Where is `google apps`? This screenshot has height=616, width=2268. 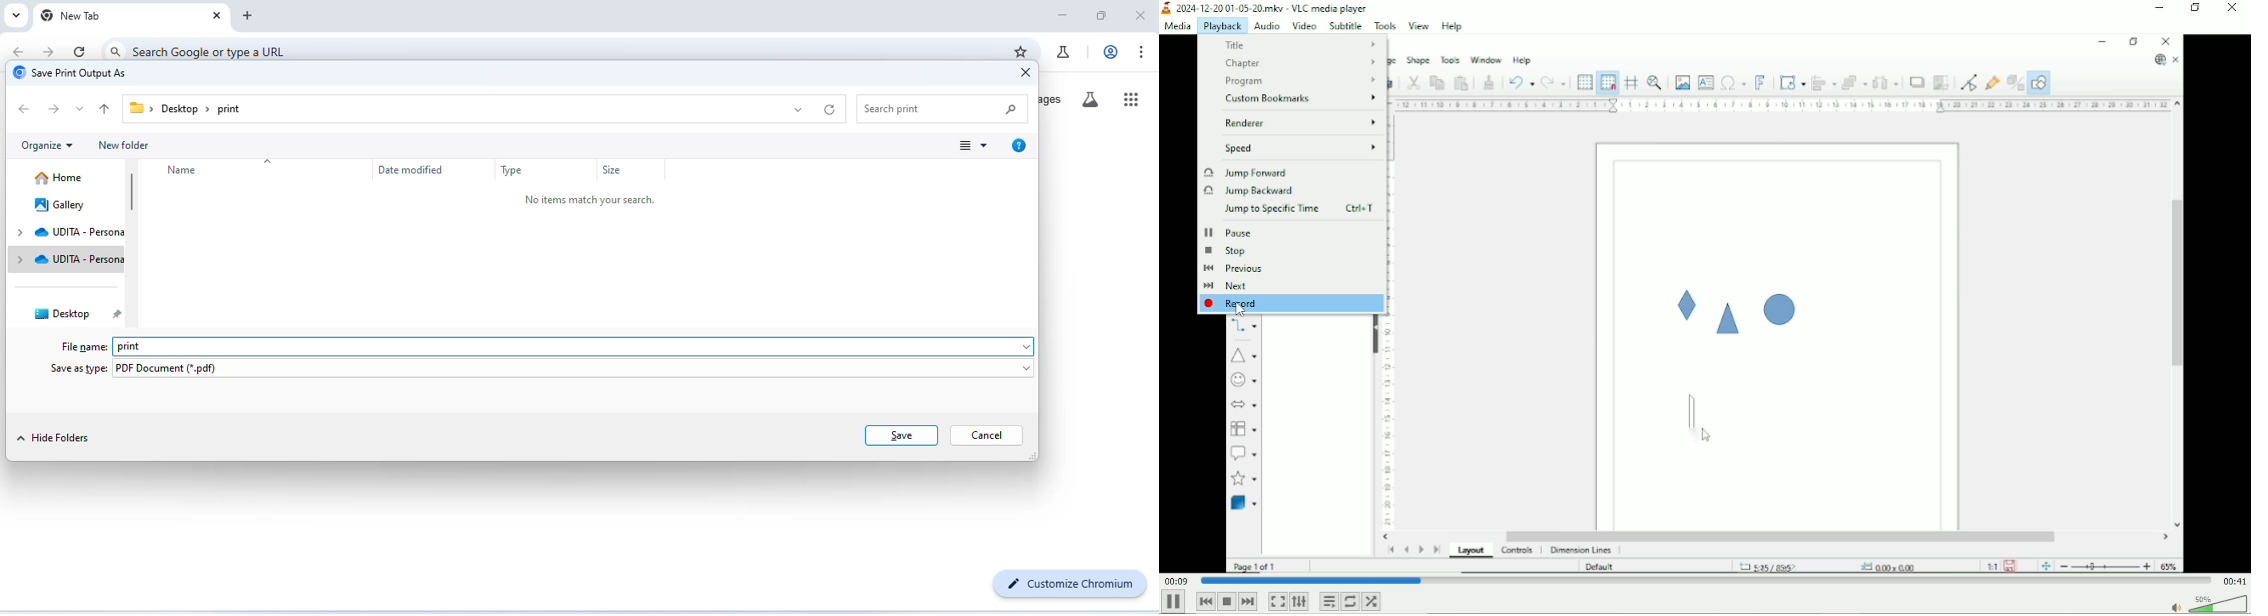 google apps is located at coordinates (1133, 98).